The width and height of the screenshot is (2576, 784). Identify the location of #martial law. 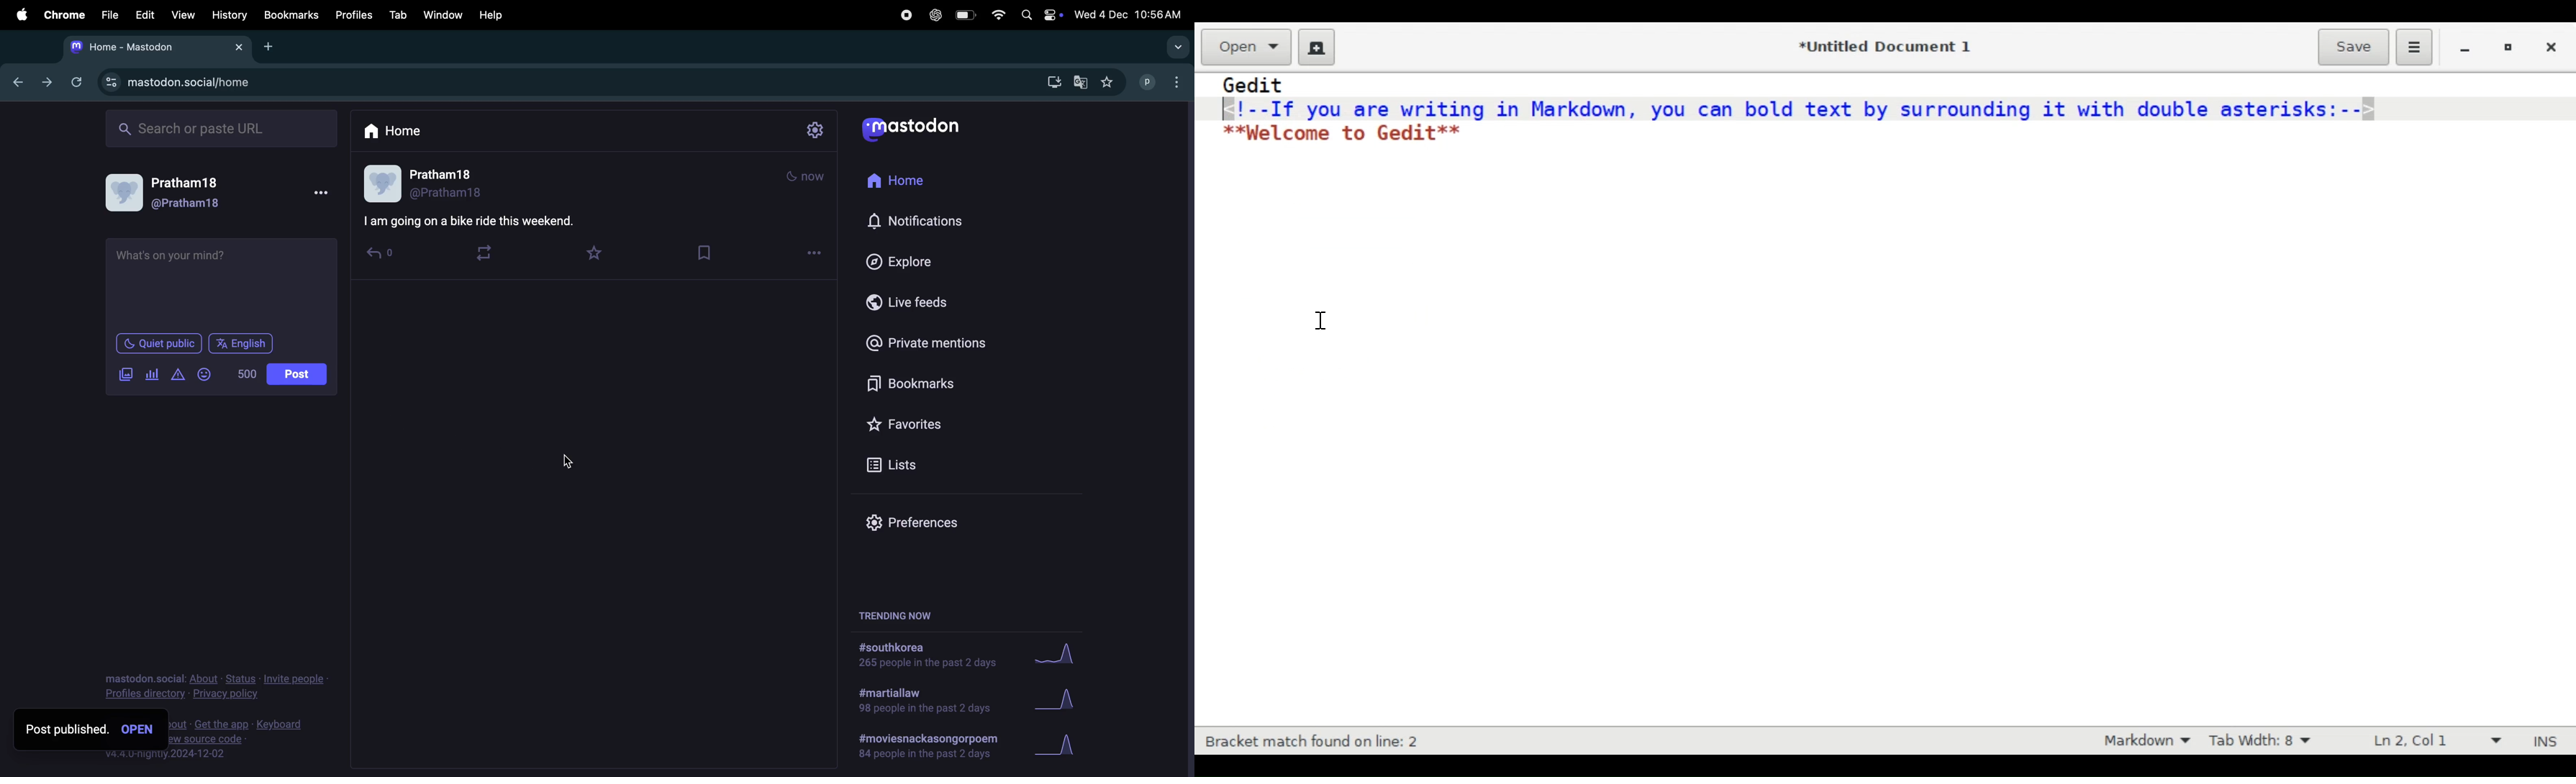
(924, 700).